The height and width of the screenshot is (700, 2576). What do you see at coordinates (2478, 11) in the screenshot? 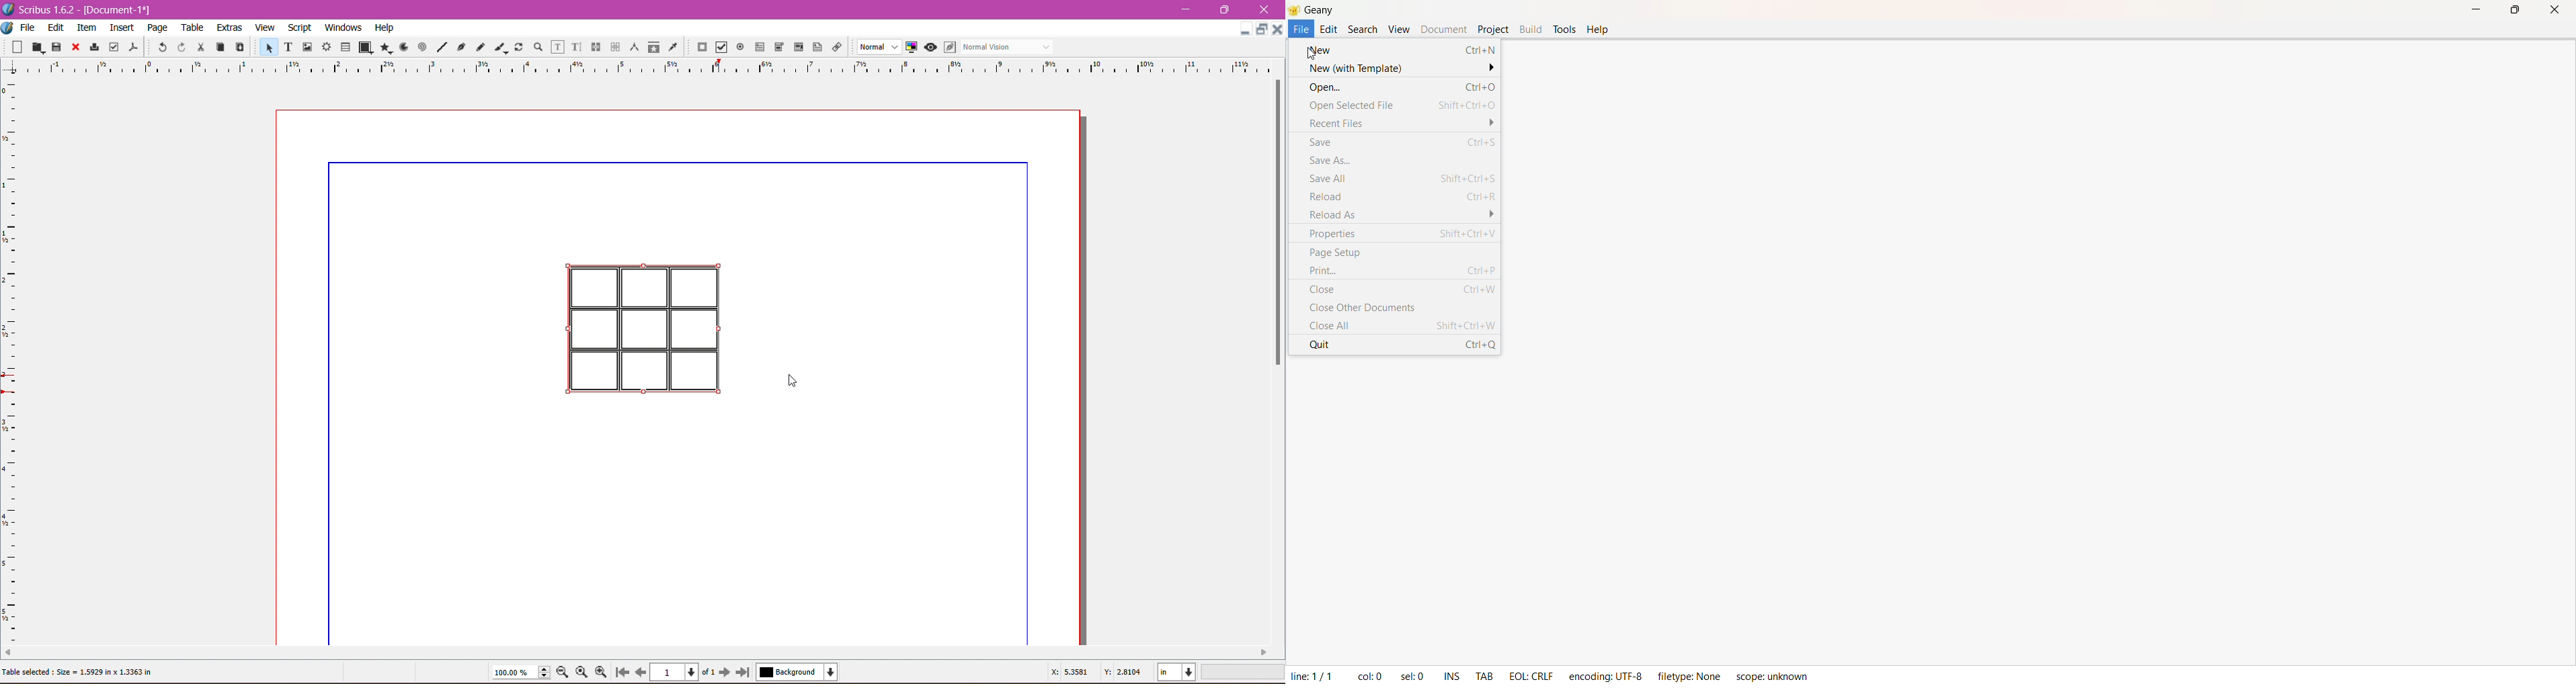
I see `Minimize` at bounding box center [2478, 11].